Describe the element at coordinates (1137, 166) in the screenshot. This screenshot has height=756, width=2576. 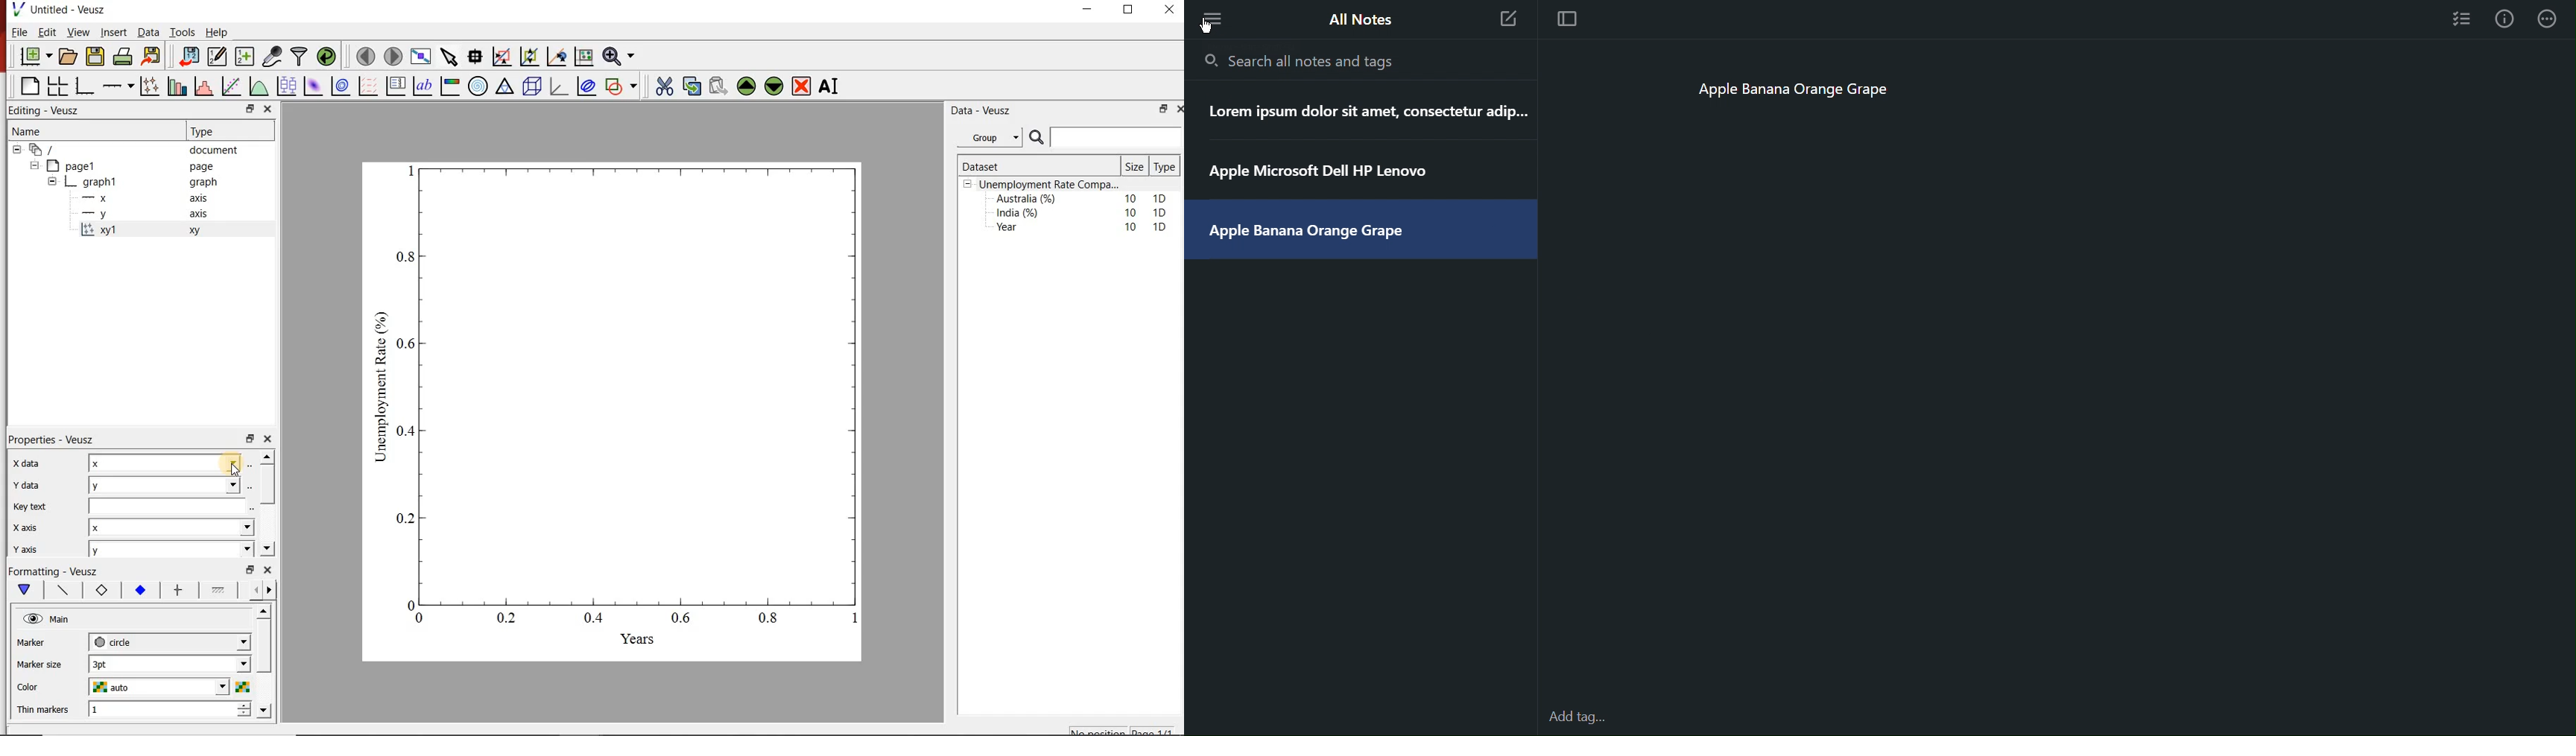
I see `Size` at that location.